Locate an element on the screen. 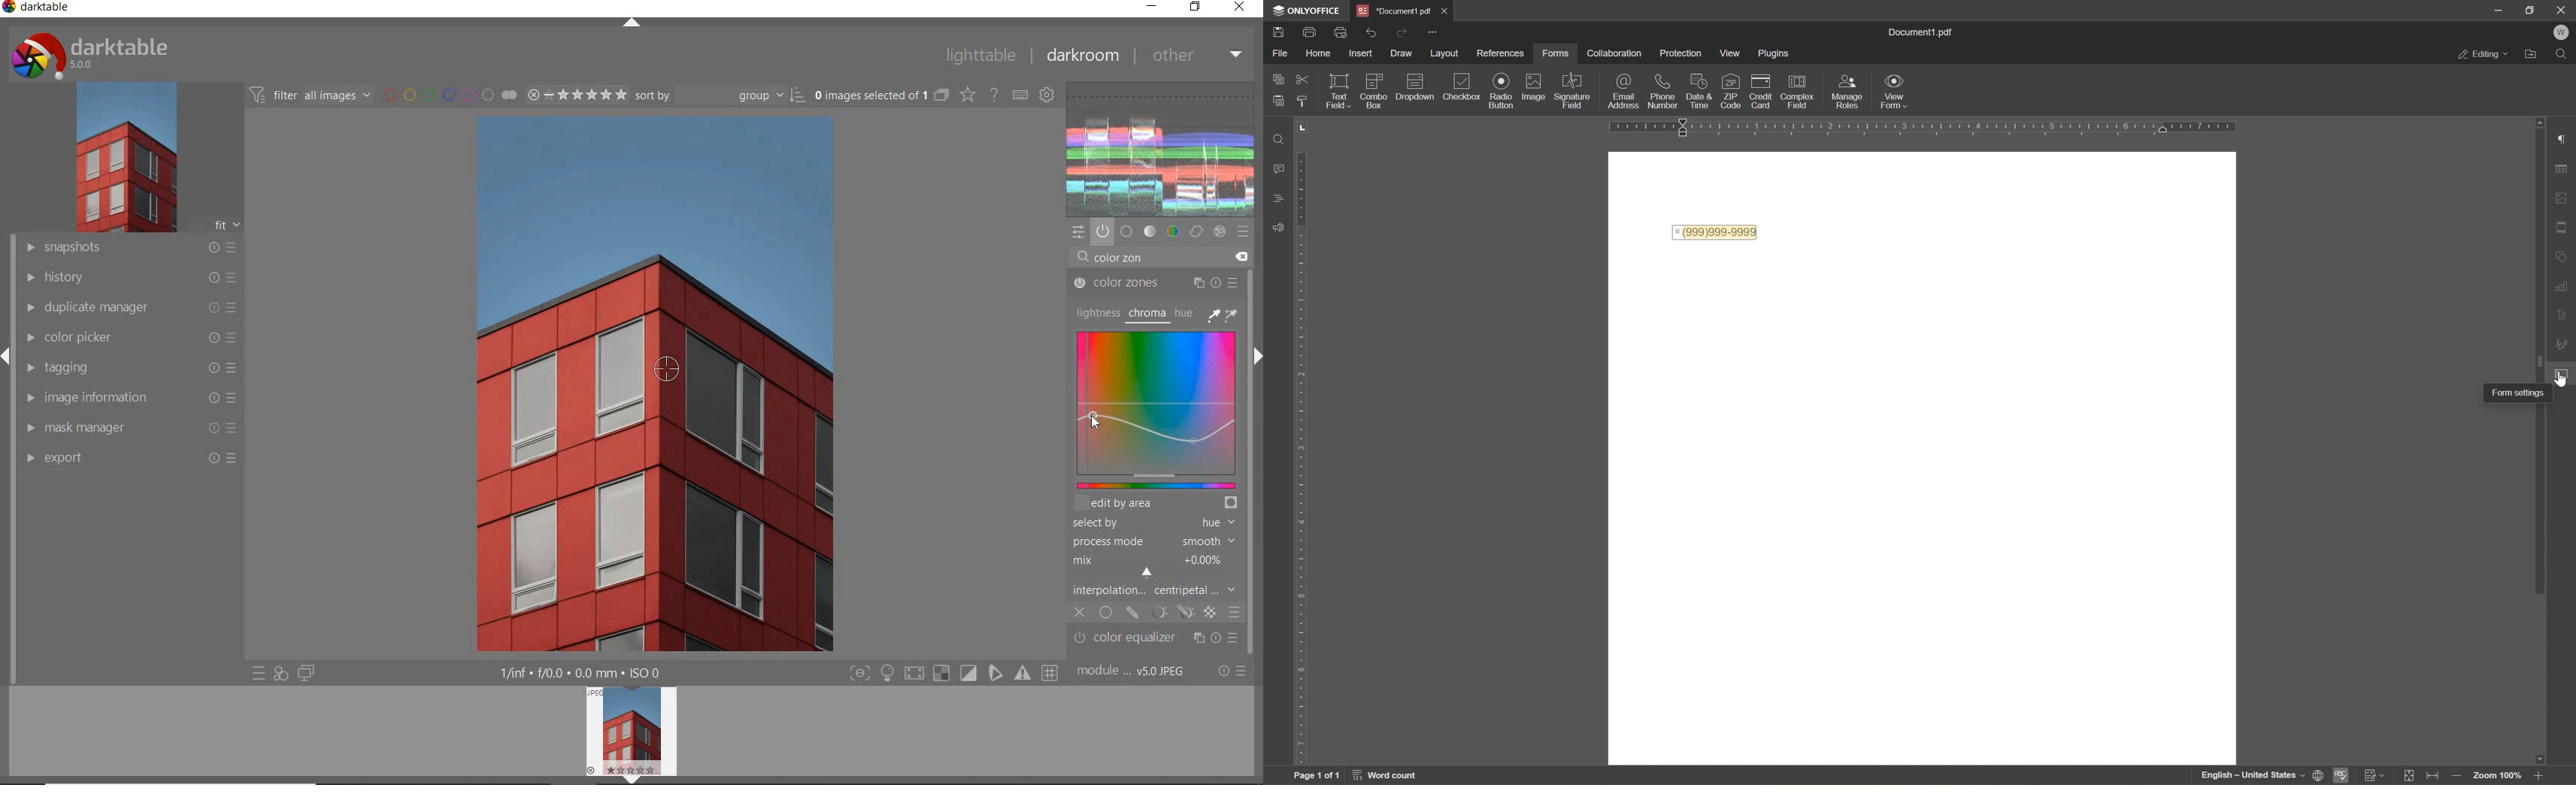  display a second darkroom image widow is located at coordinates (306, 671).